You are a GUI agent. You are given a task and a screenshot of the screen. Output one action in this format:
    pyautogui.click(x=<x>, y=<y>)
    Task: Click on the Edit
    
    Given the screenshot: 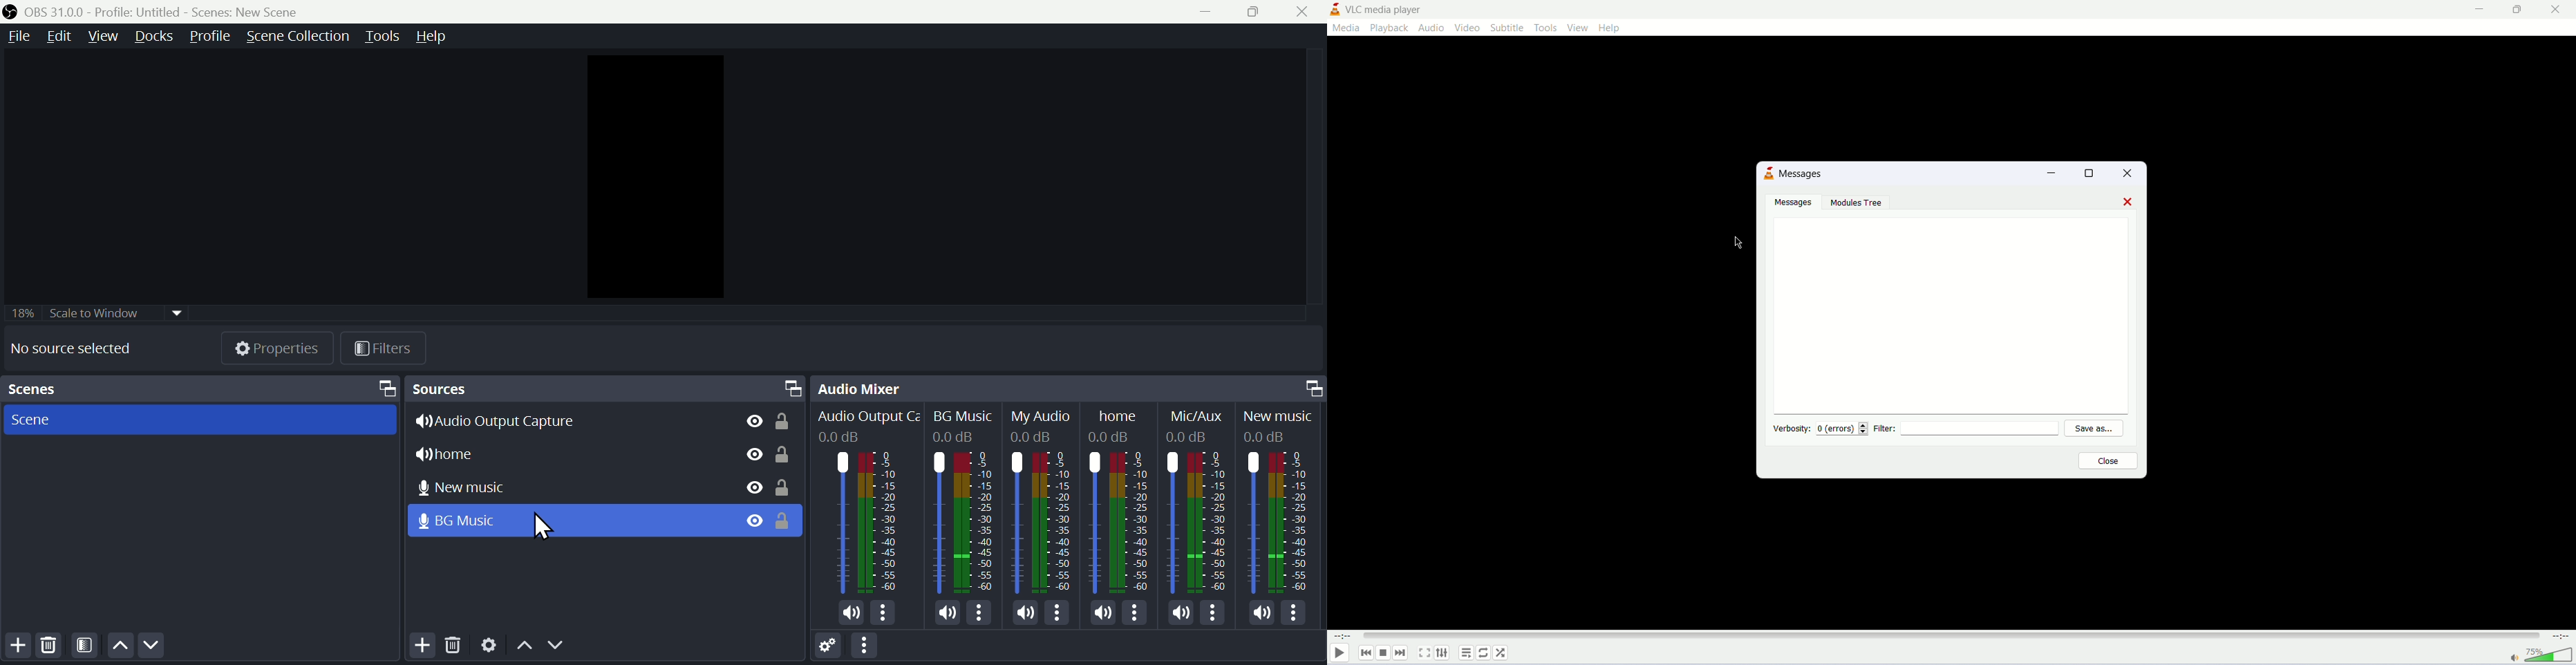 What is the action you would take?
    pyautogui.click(x=64, y=36)
    